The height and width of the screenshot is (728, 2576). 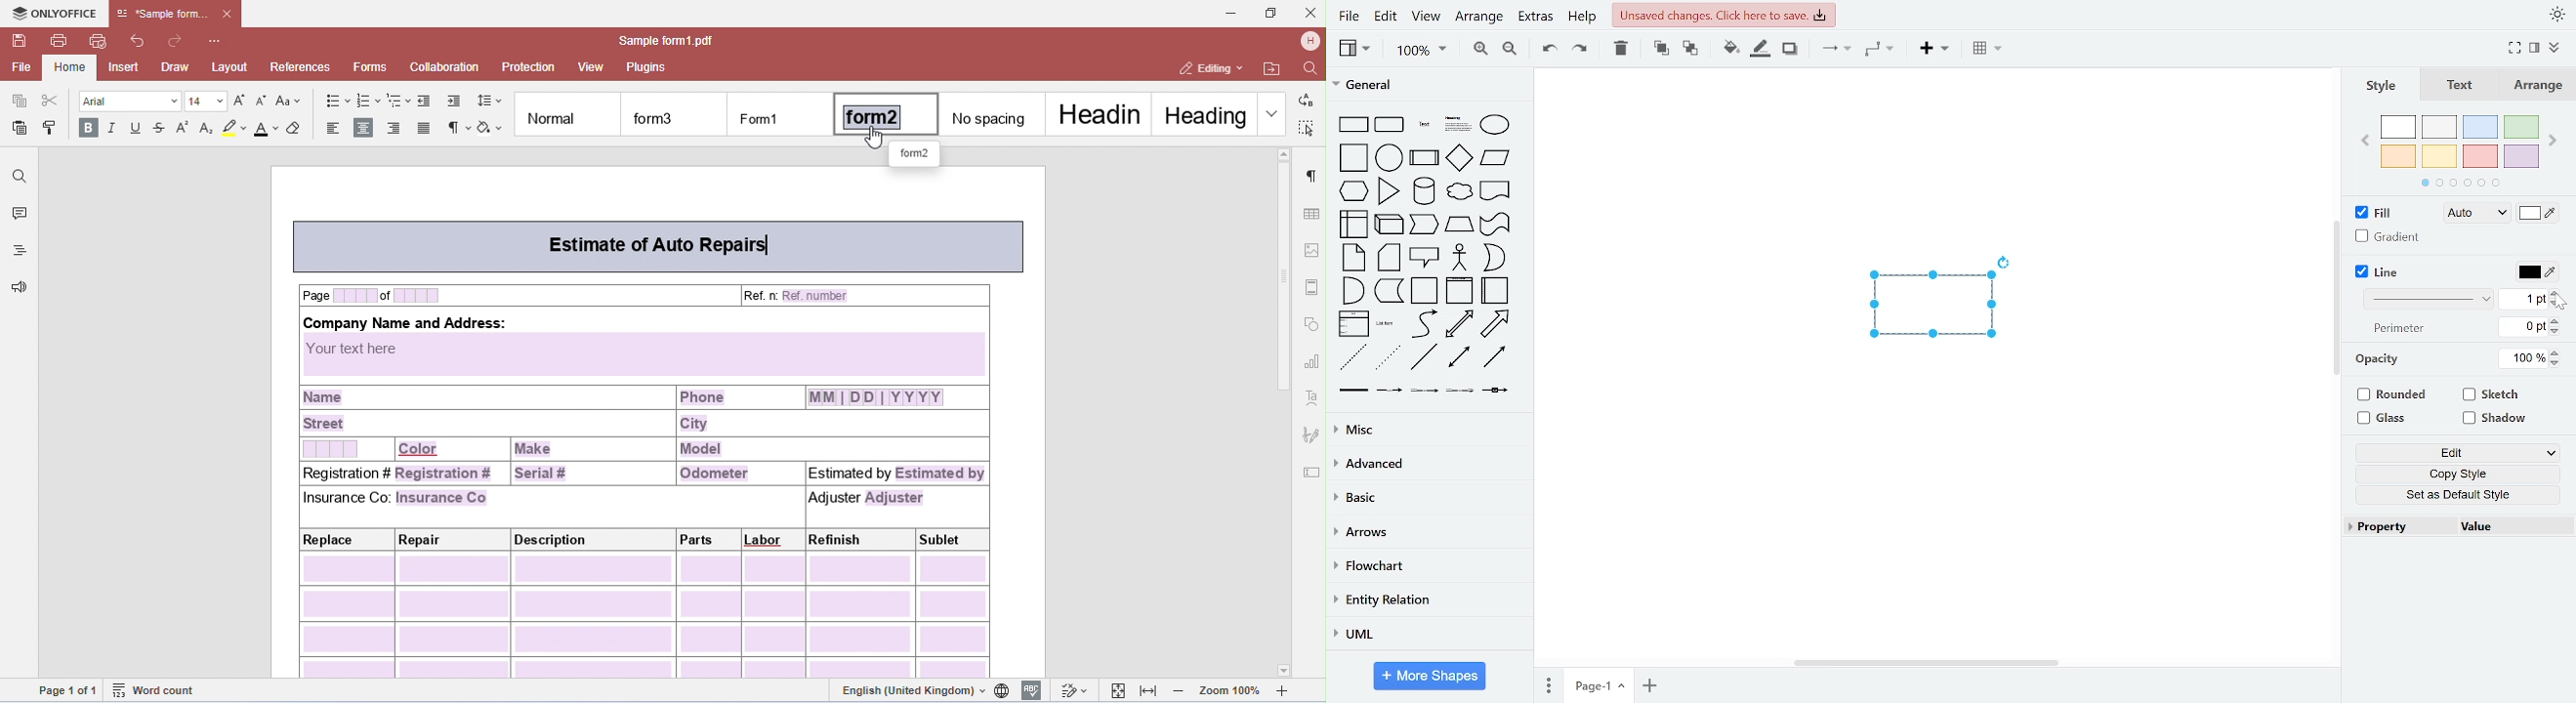 I want to click on rounded, so click(x=2395, y=395).